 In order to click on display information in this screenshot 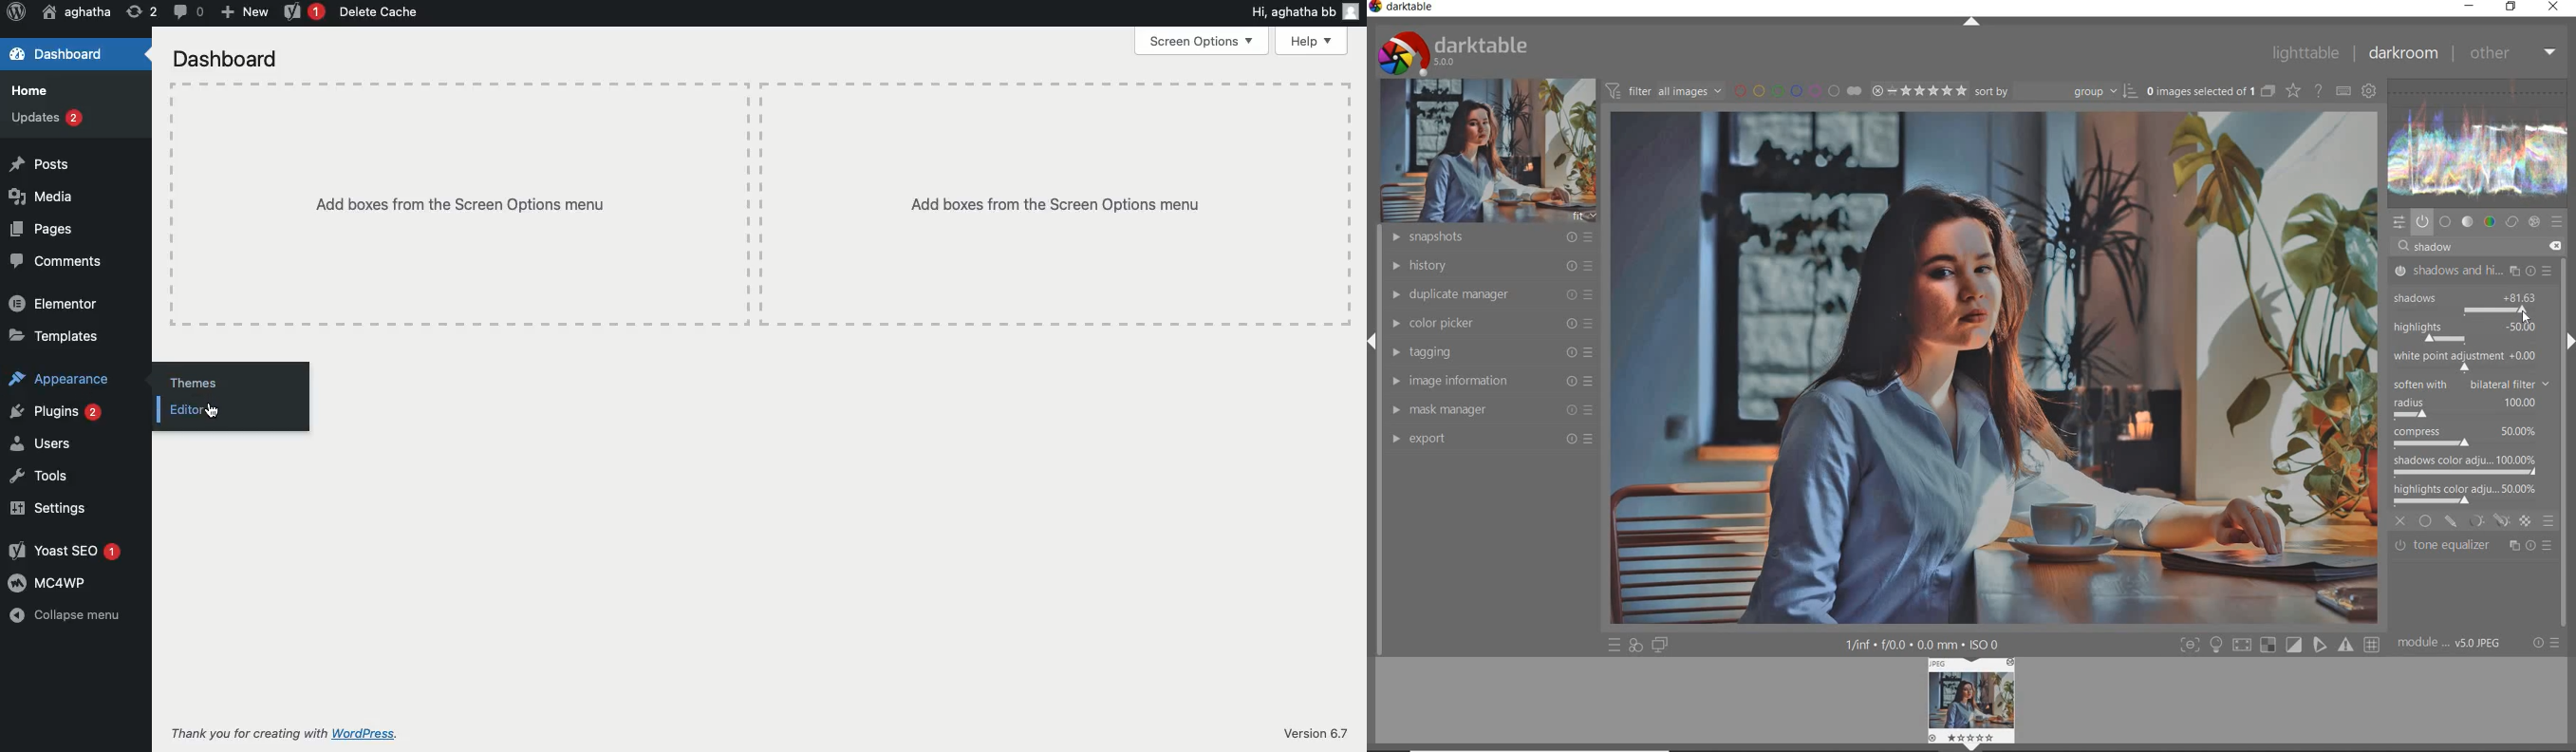, I will do `click(1924, 643)`.